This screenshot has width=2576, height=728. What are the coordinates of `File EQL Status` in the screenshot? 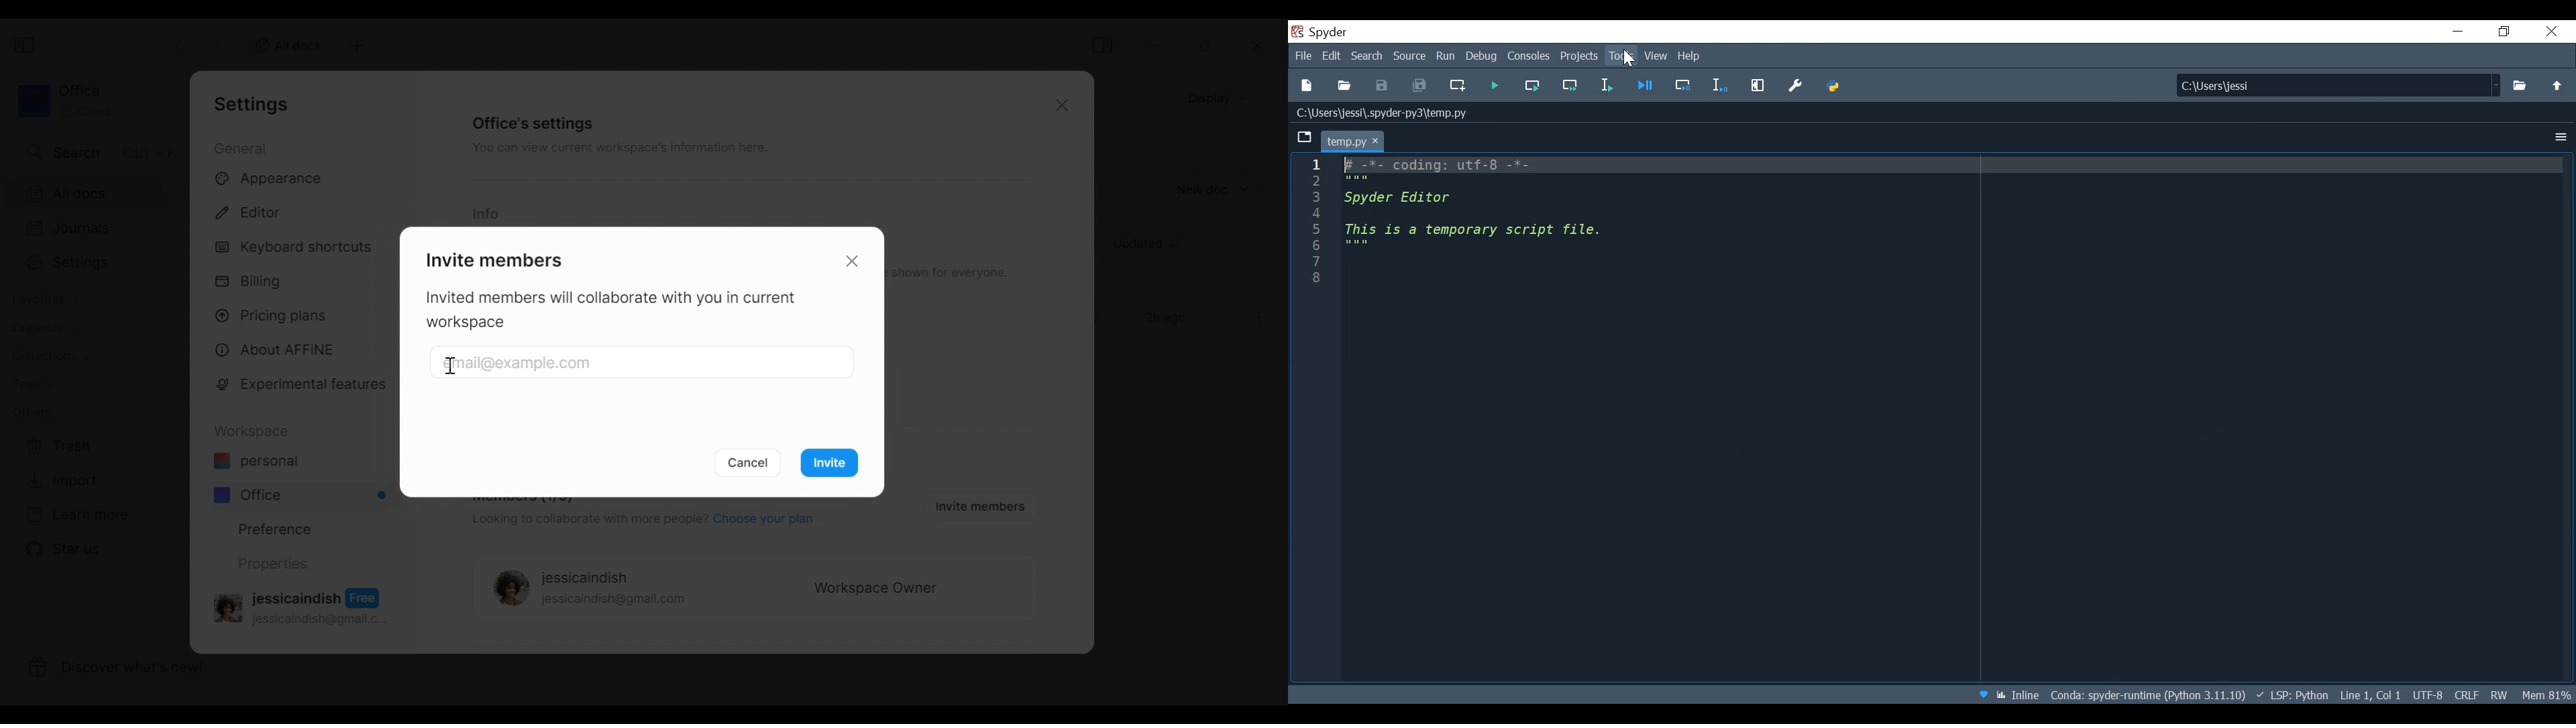 It's located at (2465, 695).